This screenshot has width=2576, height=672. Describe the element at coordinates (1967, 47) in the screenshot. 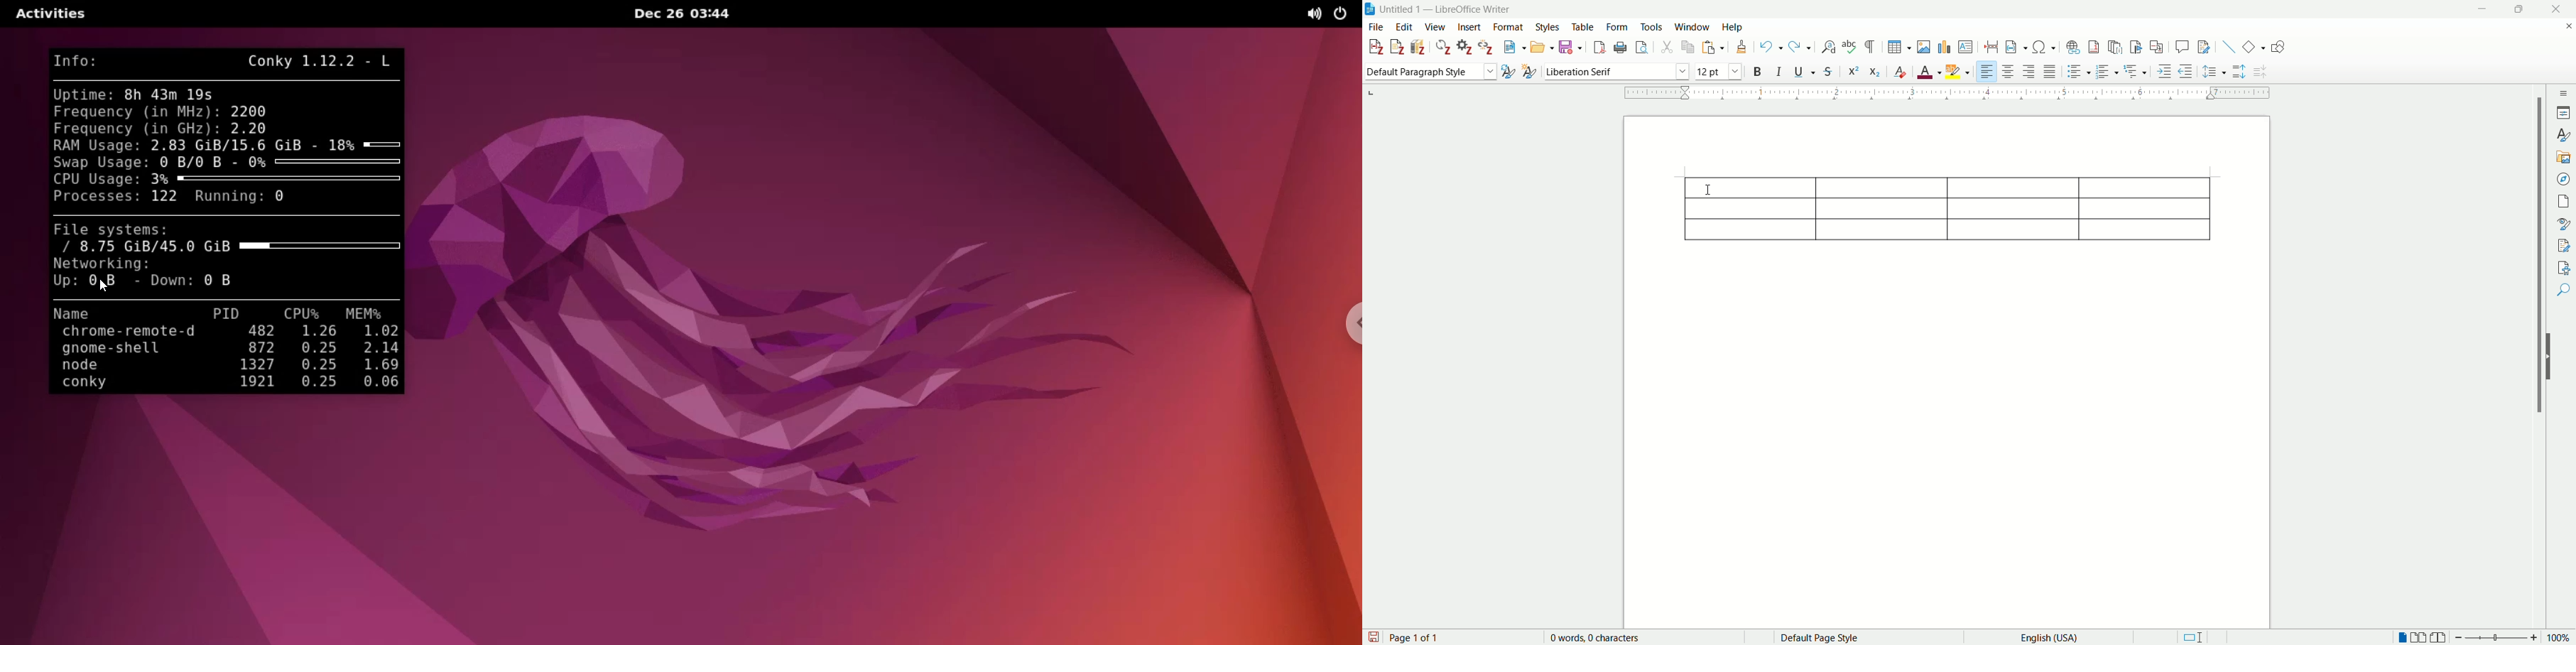

I see `insert text box` at that location.